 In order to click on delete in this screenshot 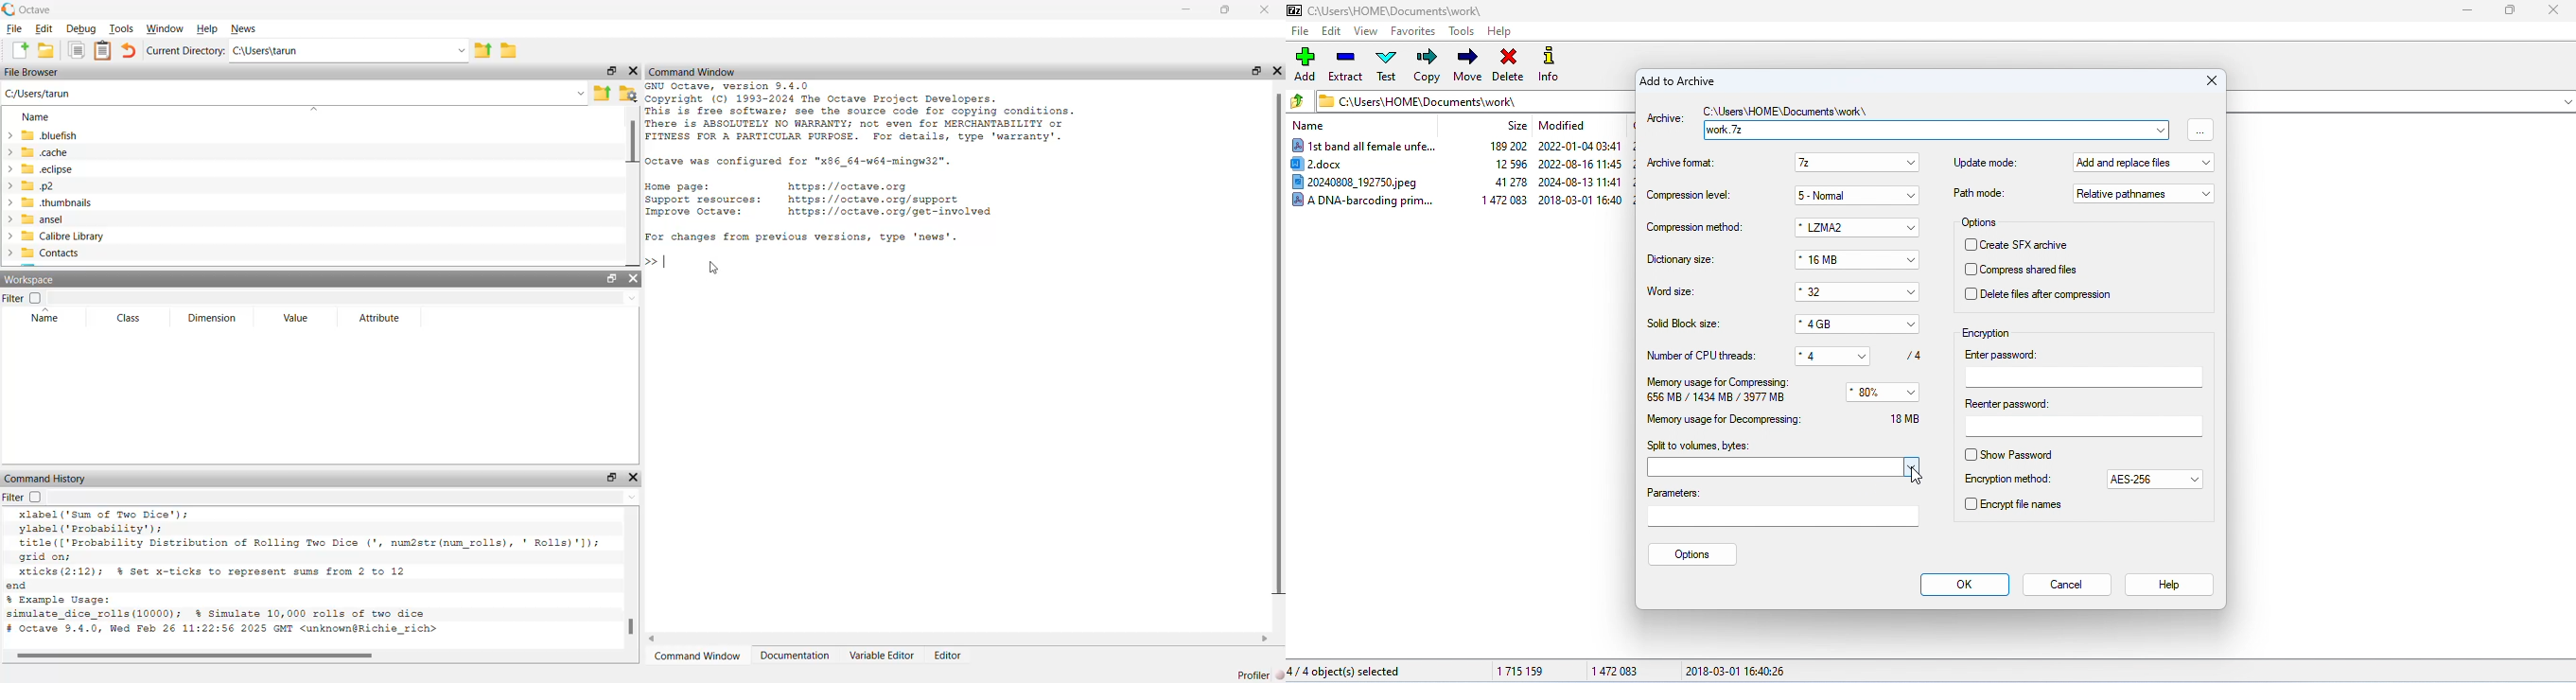, I will do `click(1507, 66)`.